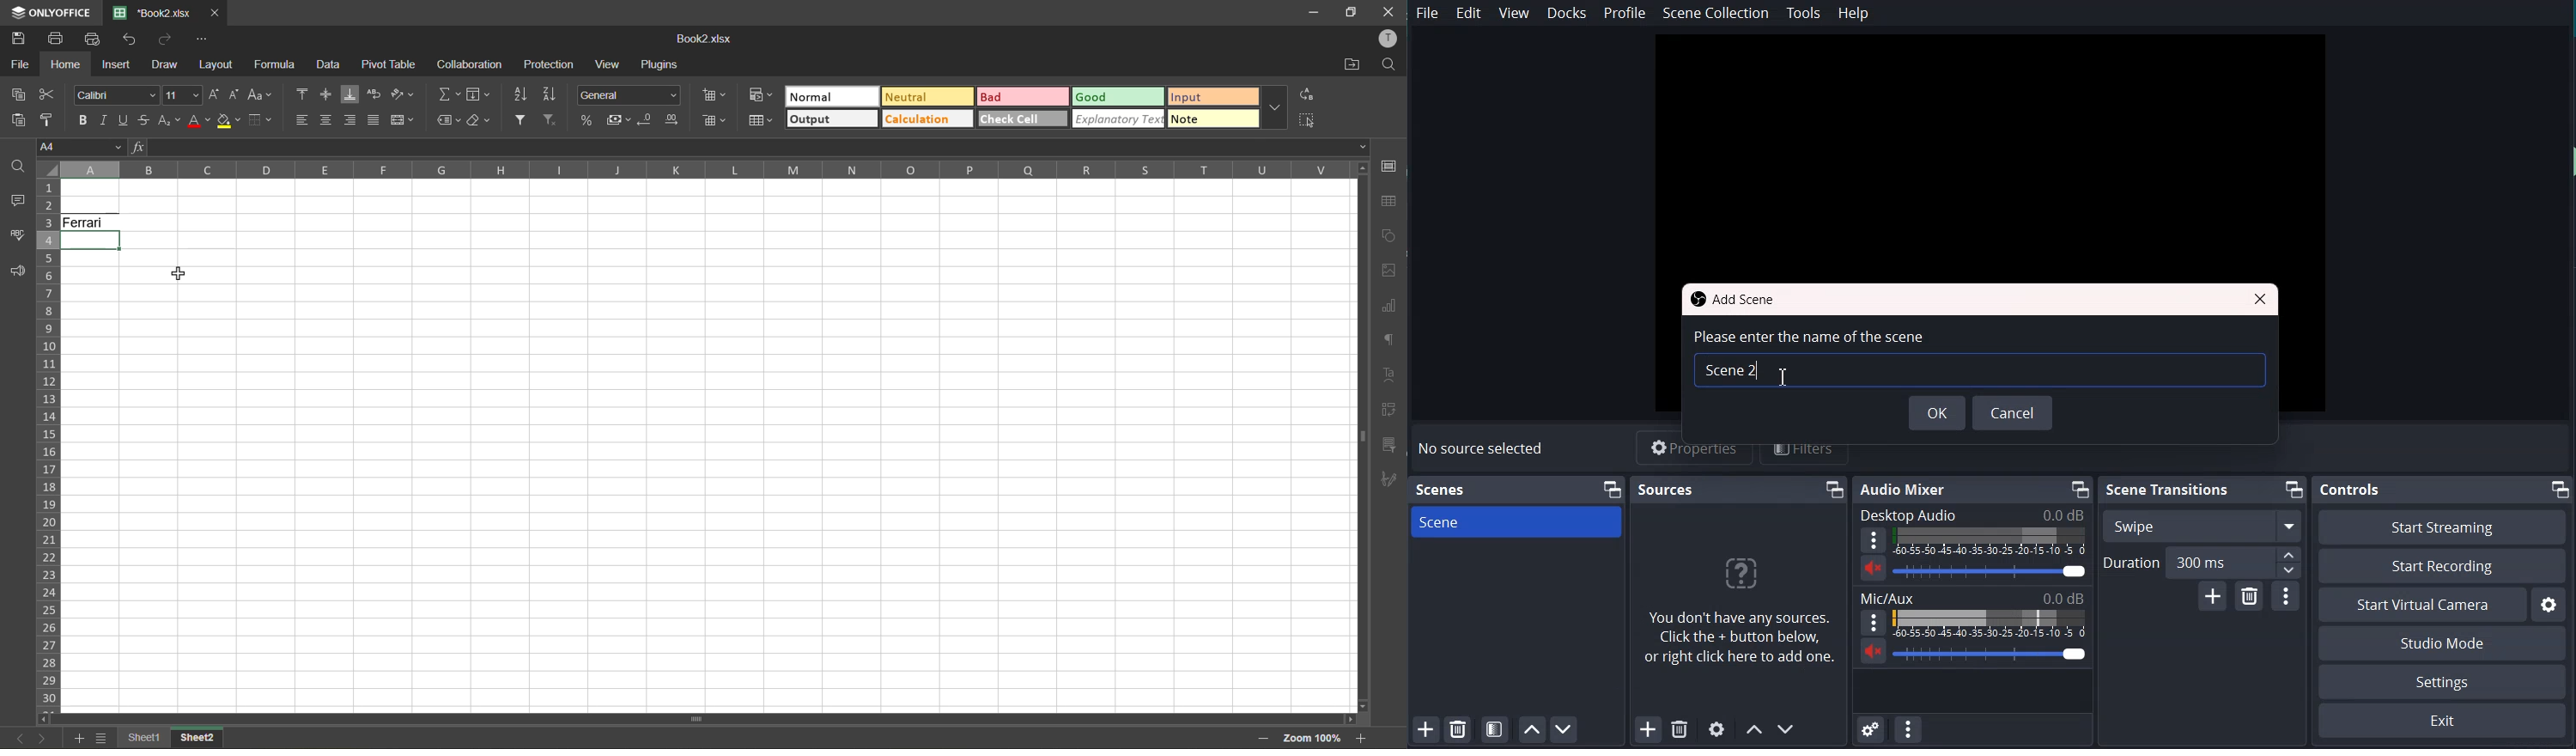  I want to click on File, so click(1429, 14).